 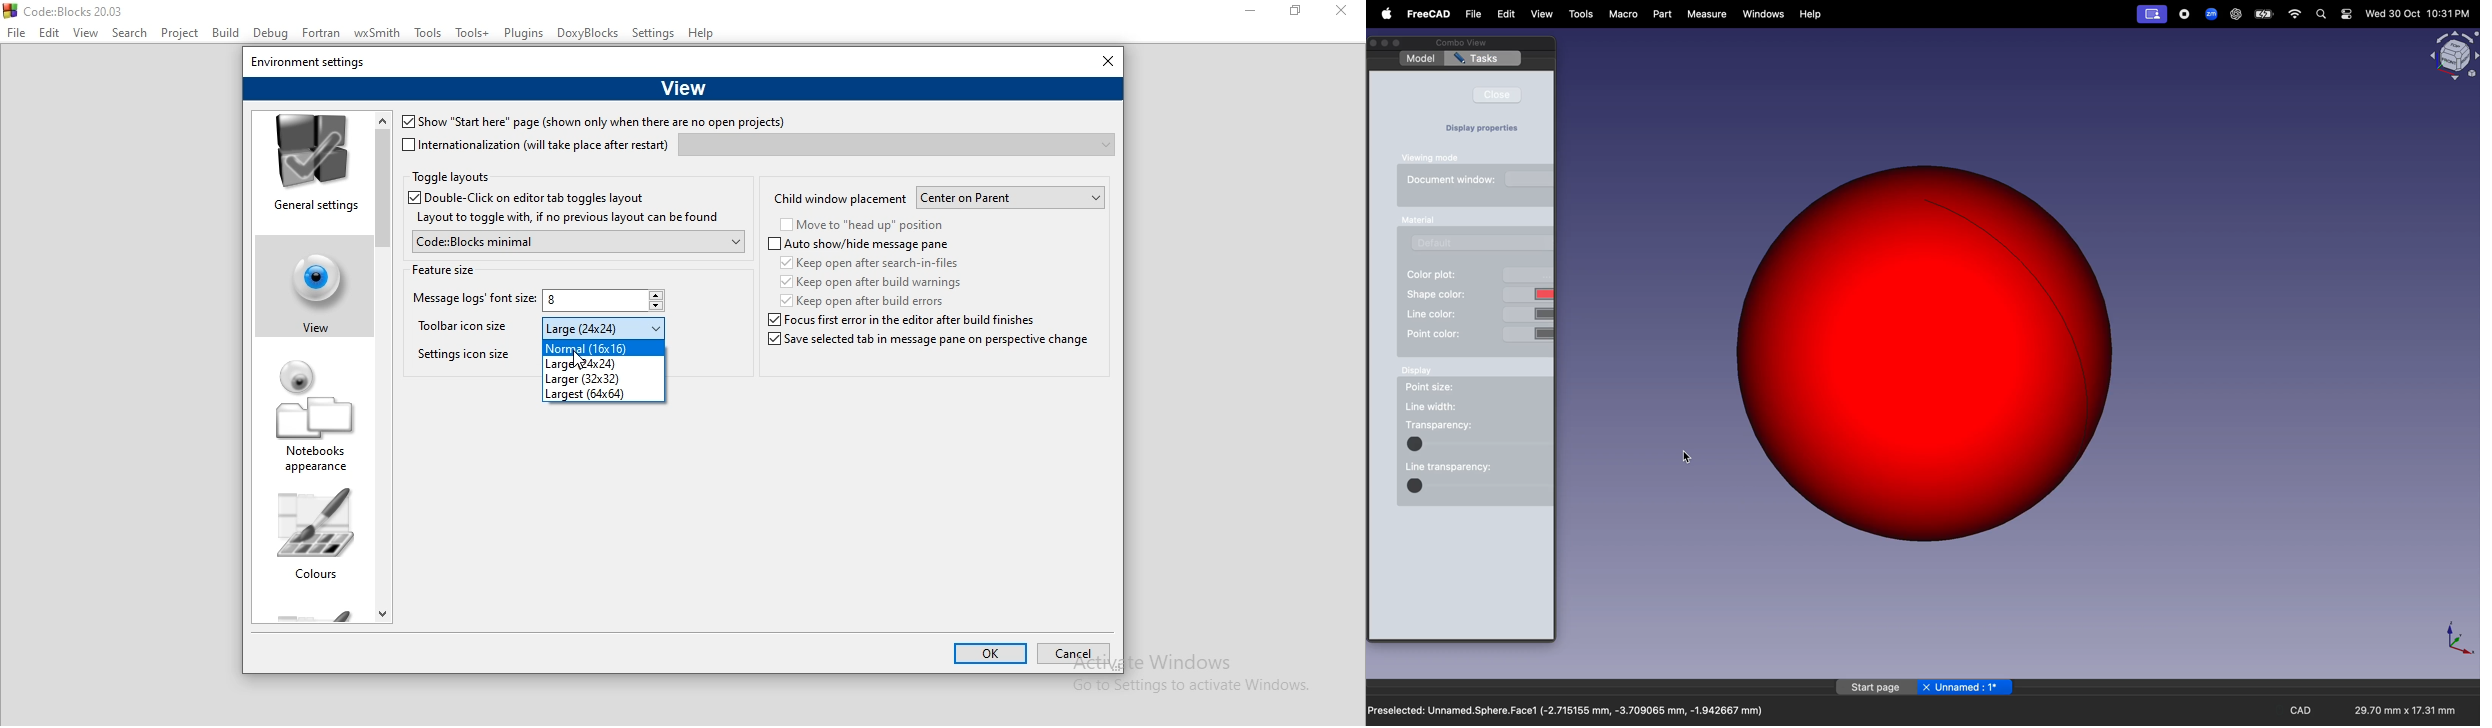 What do you see at coordinates (524, 33) in the screenshot?
I see `Plugins` at bounding box center [524, 33].